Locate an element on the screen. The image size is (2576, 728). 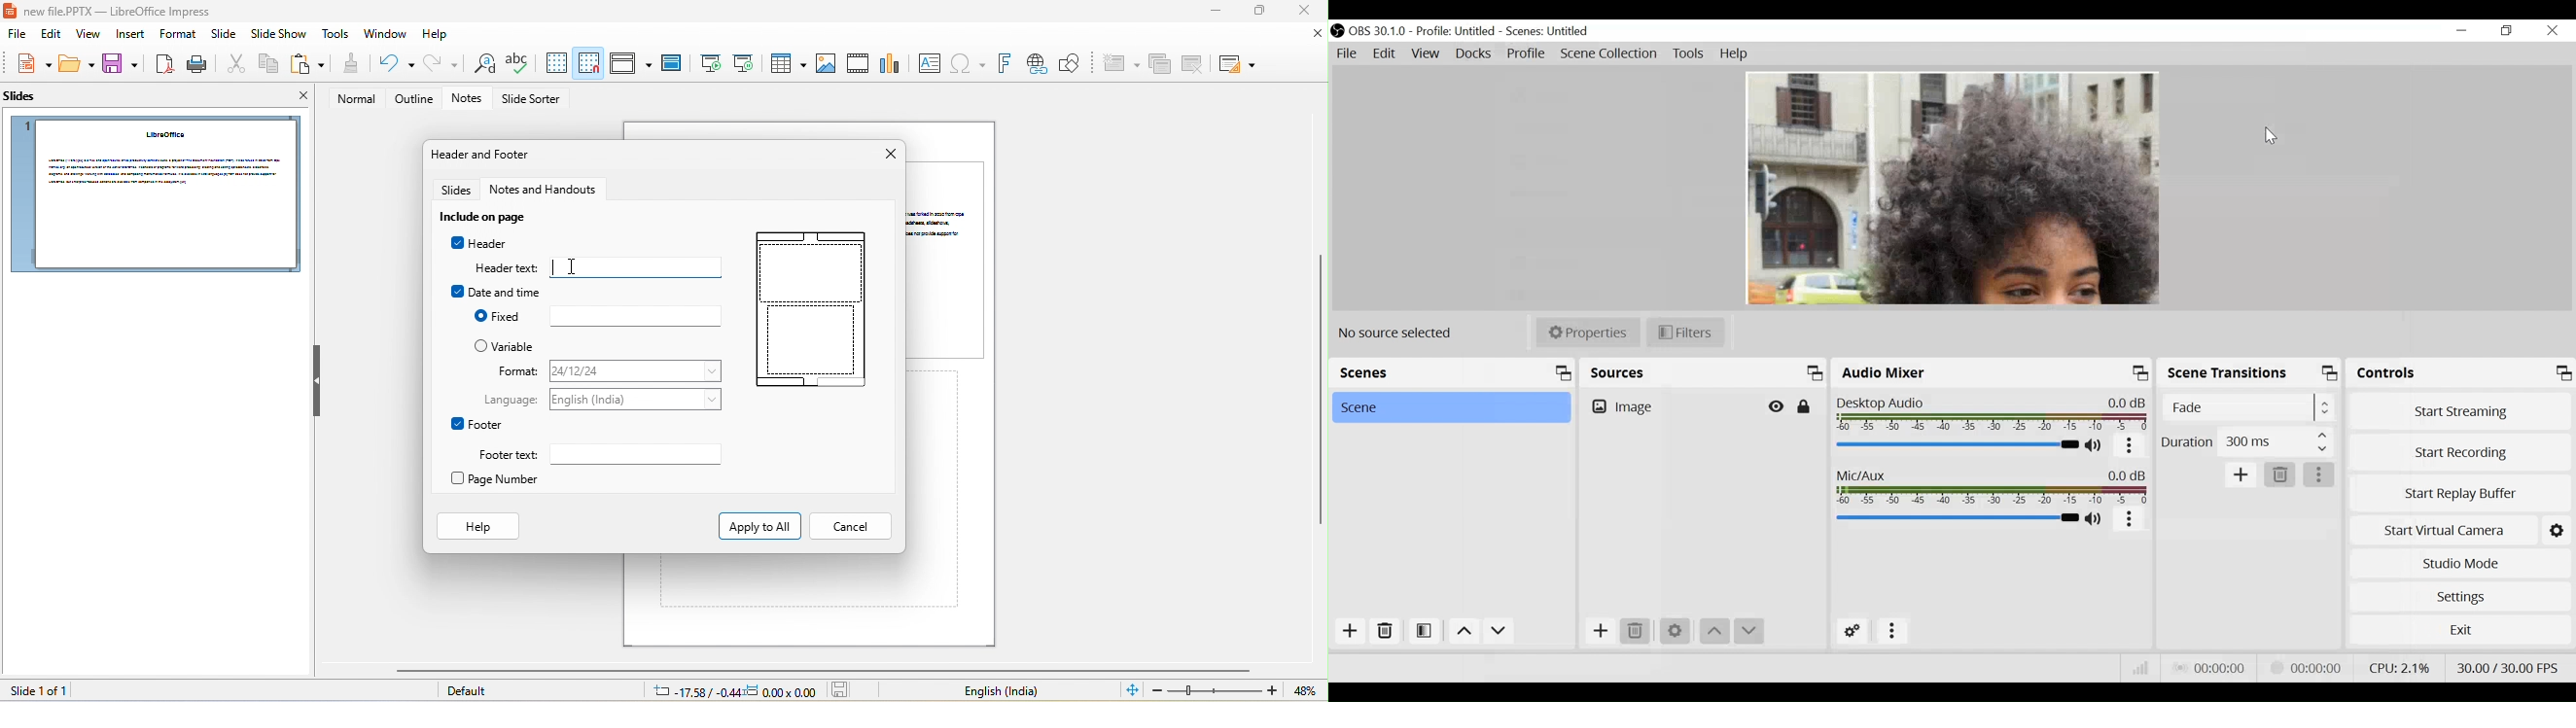
Start Recording is located at coordinates (2461, 451).